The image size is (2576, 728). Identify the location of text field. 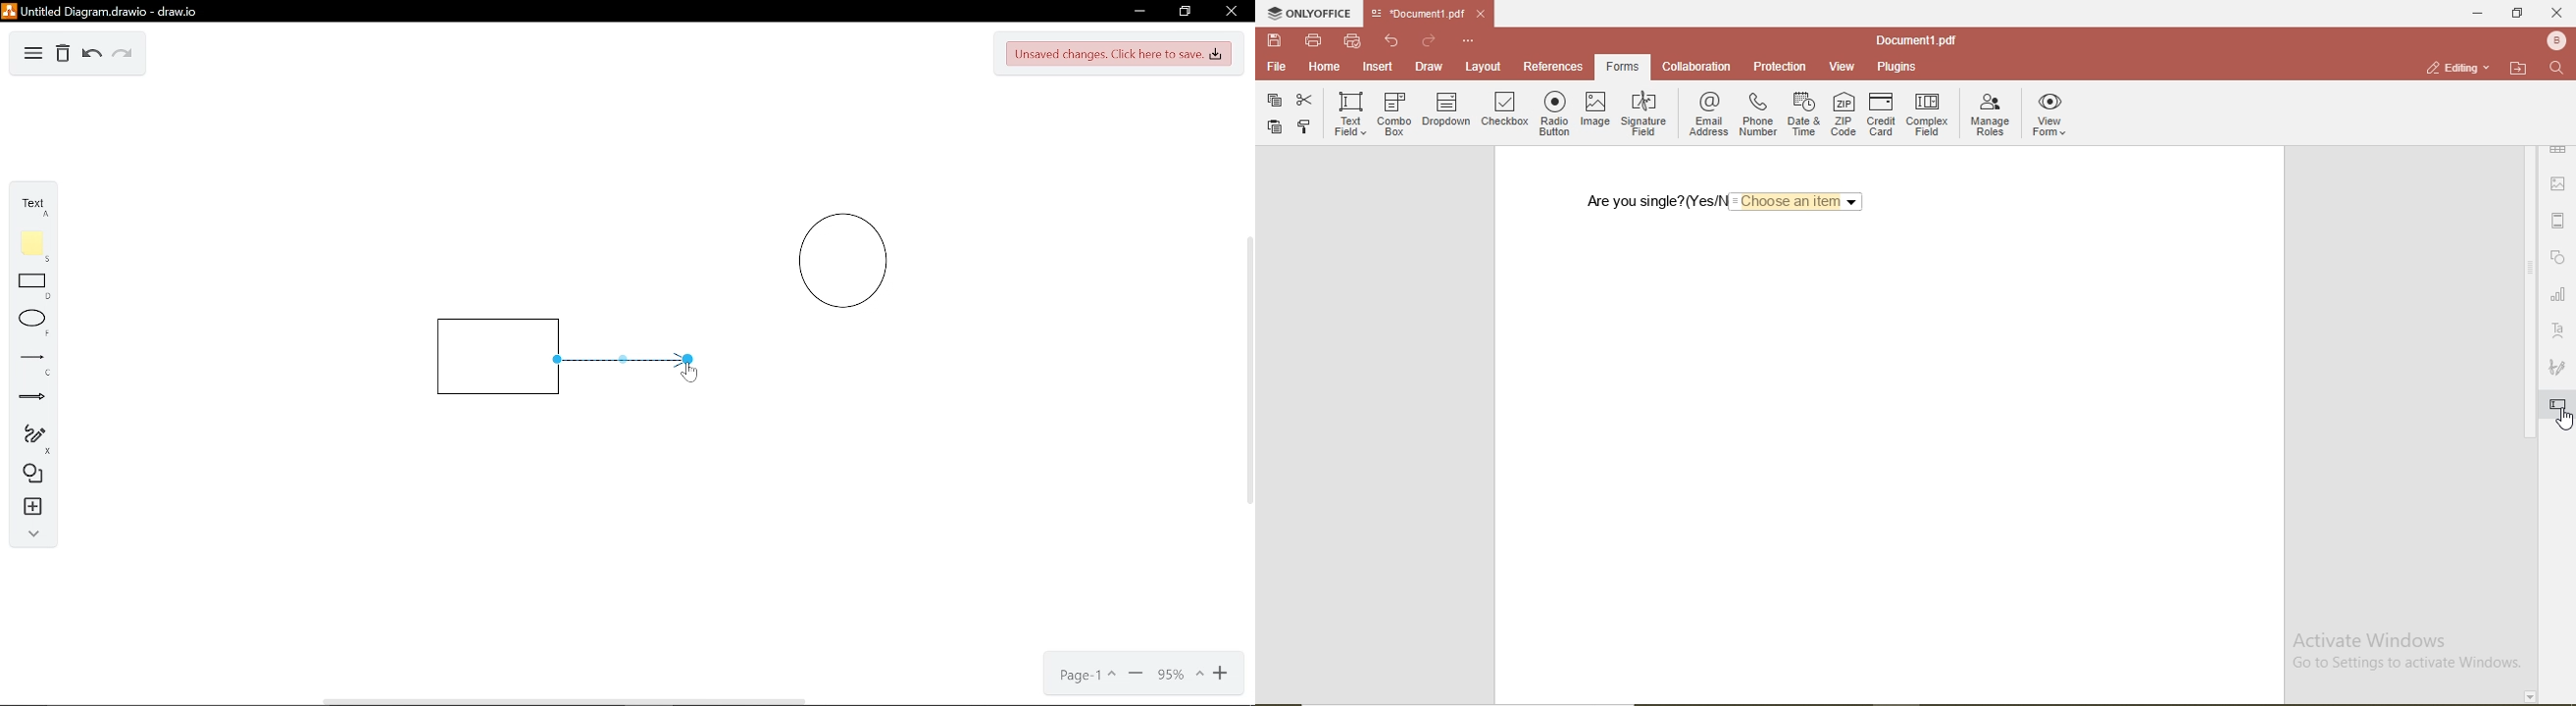
(1351, 115).